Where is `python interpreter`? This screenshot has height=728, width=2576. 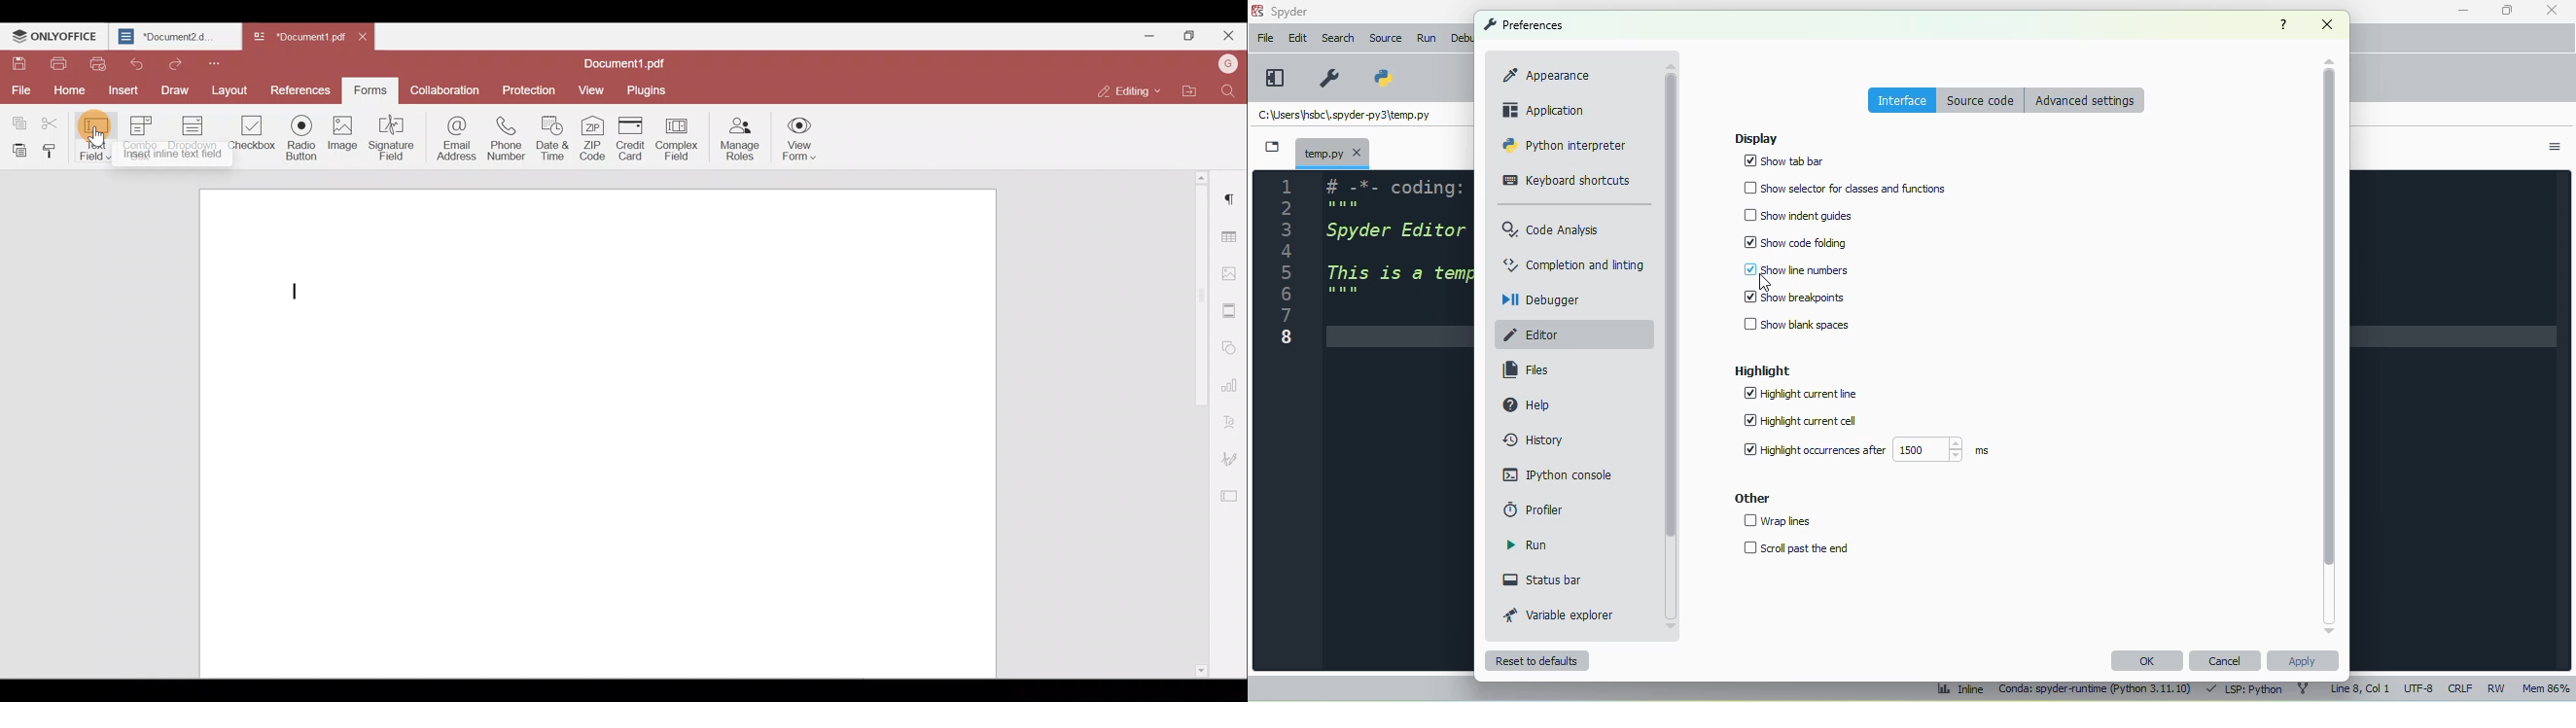
python interpreter is located at coordinates (1564, 145).